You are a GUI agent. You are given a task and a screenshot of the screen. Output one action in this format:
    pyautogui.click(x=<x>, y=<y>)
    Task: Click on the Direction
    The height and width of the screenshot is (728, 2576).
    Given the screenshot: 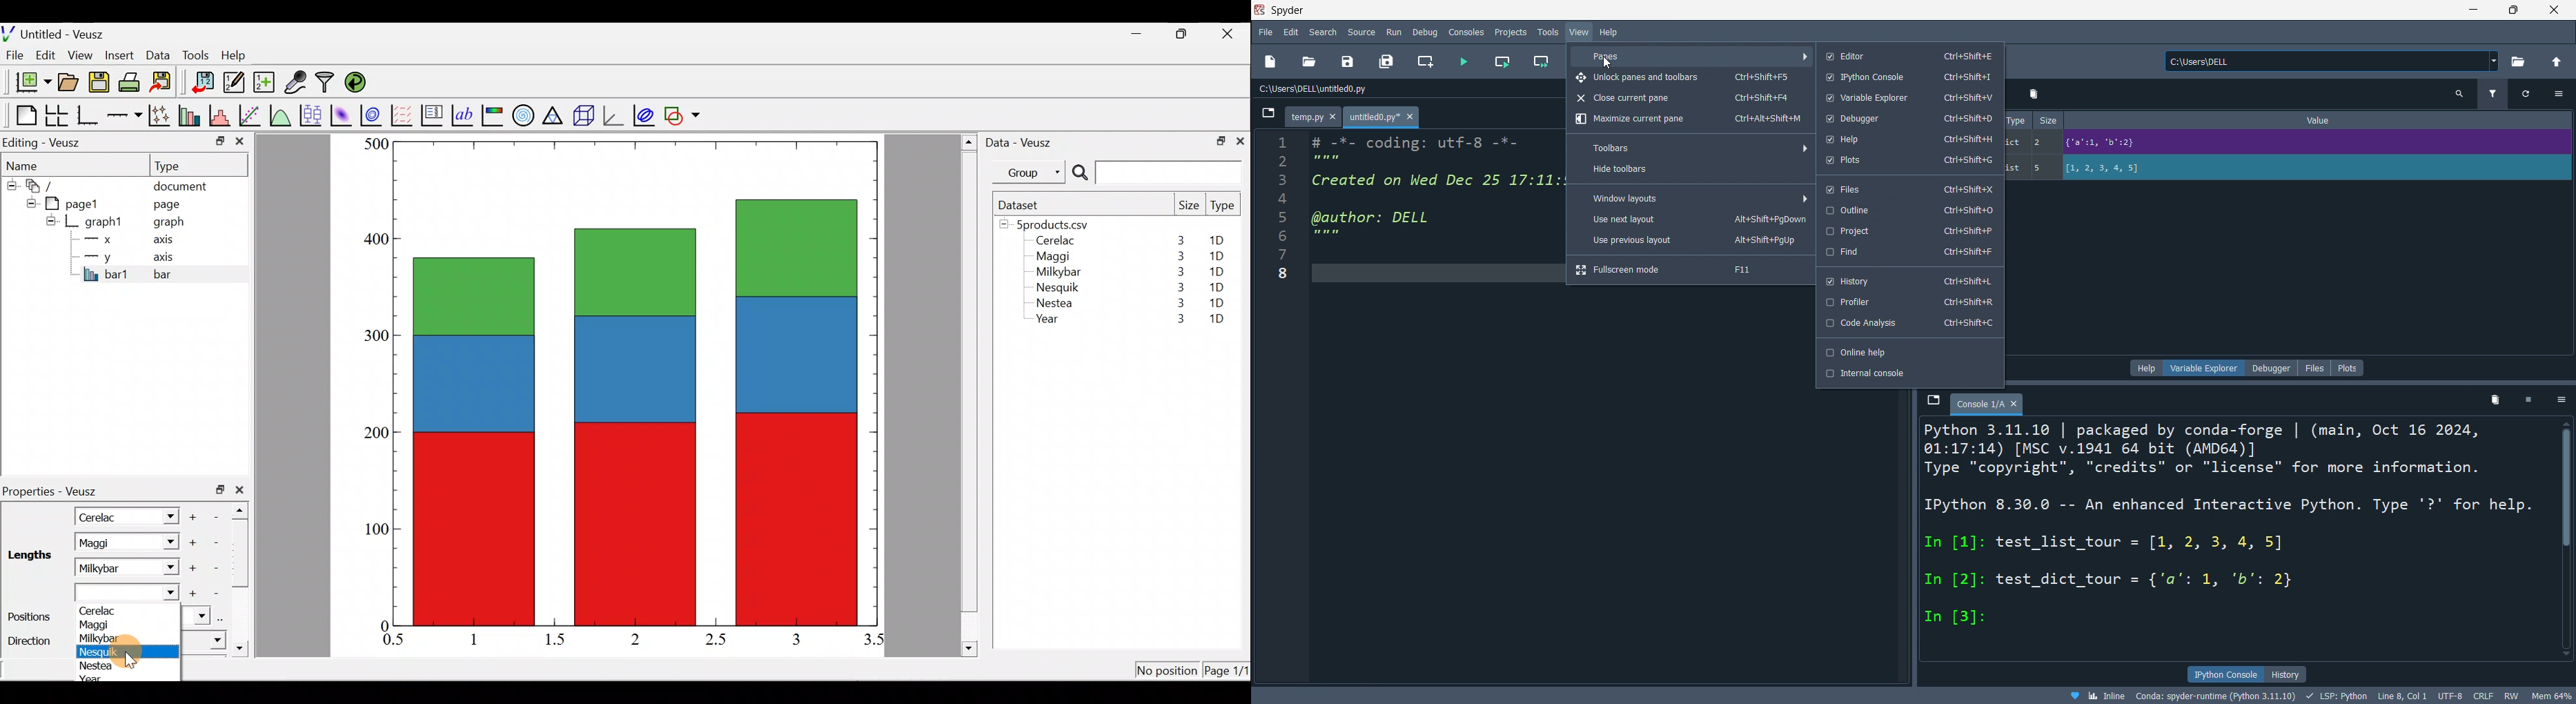 What is the action you would take?
    pyautogui.click(x=33, y=641)
    